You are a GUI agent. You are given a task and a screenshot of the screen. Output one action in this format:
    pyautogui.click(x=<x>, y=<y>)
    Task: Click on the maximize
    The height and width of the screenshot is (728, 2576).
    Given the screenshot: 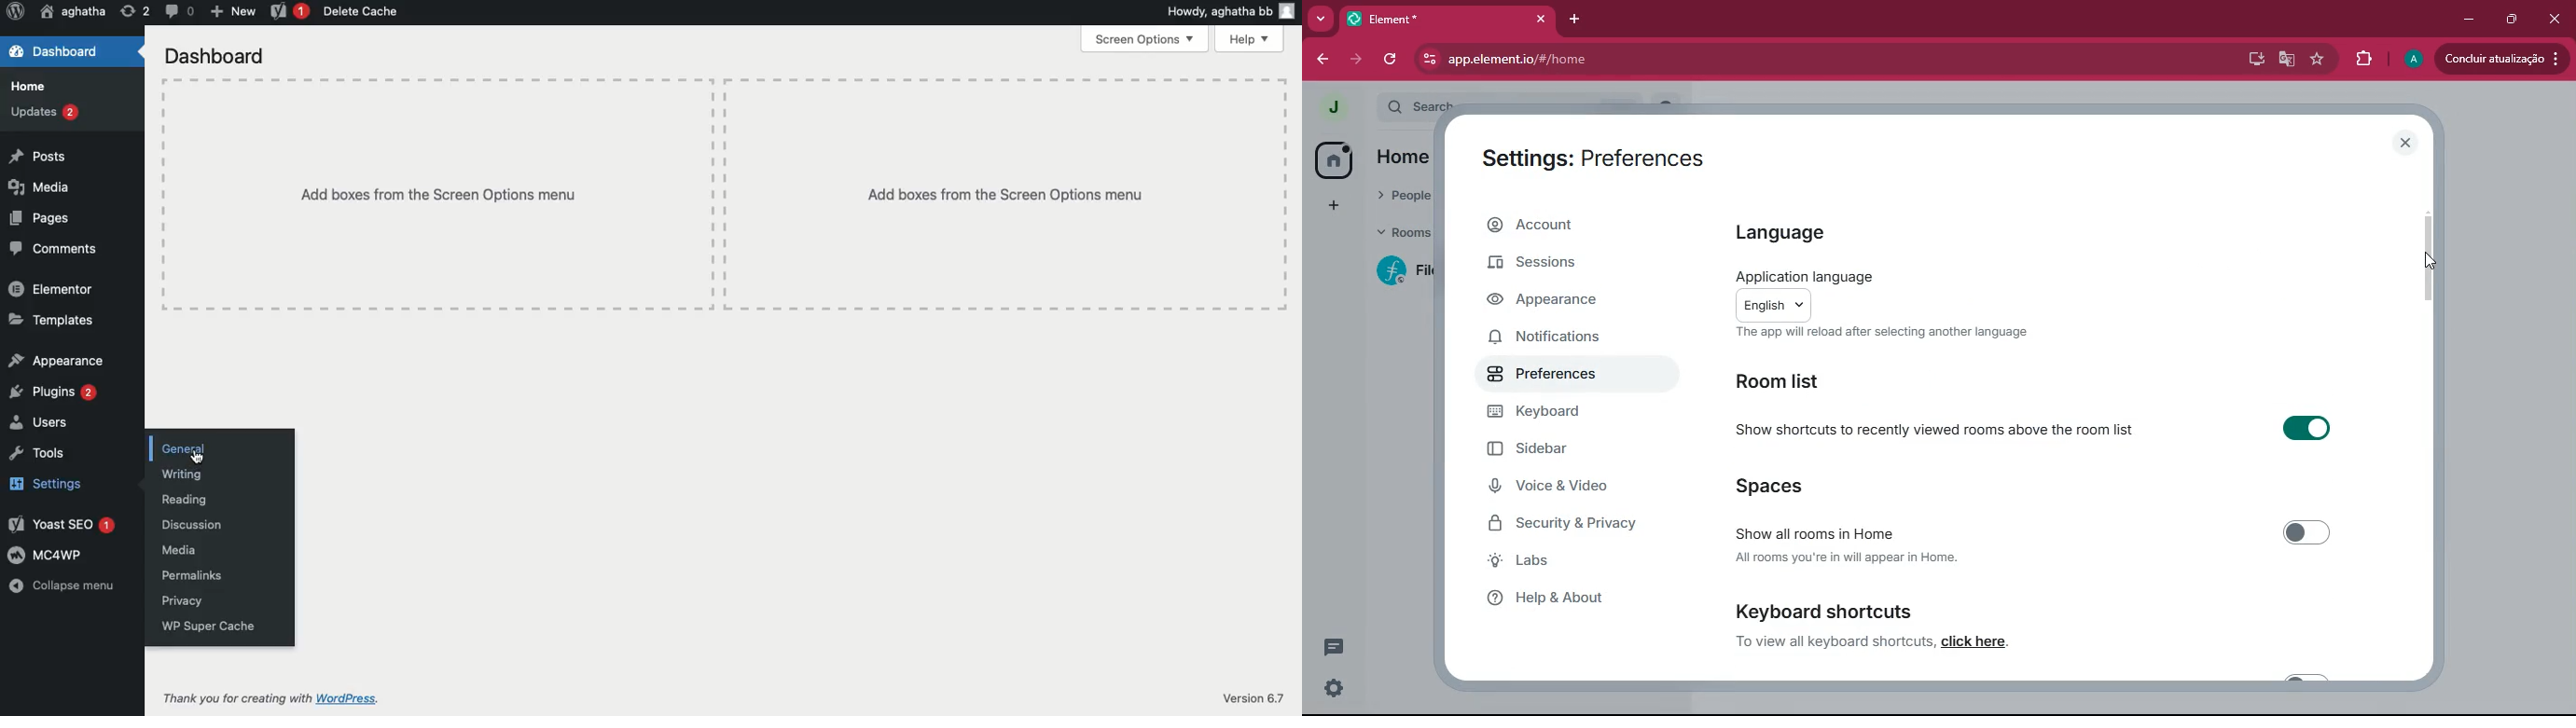 What is the action you would take?
    pyautogui.click(x=2514, y=20)
    